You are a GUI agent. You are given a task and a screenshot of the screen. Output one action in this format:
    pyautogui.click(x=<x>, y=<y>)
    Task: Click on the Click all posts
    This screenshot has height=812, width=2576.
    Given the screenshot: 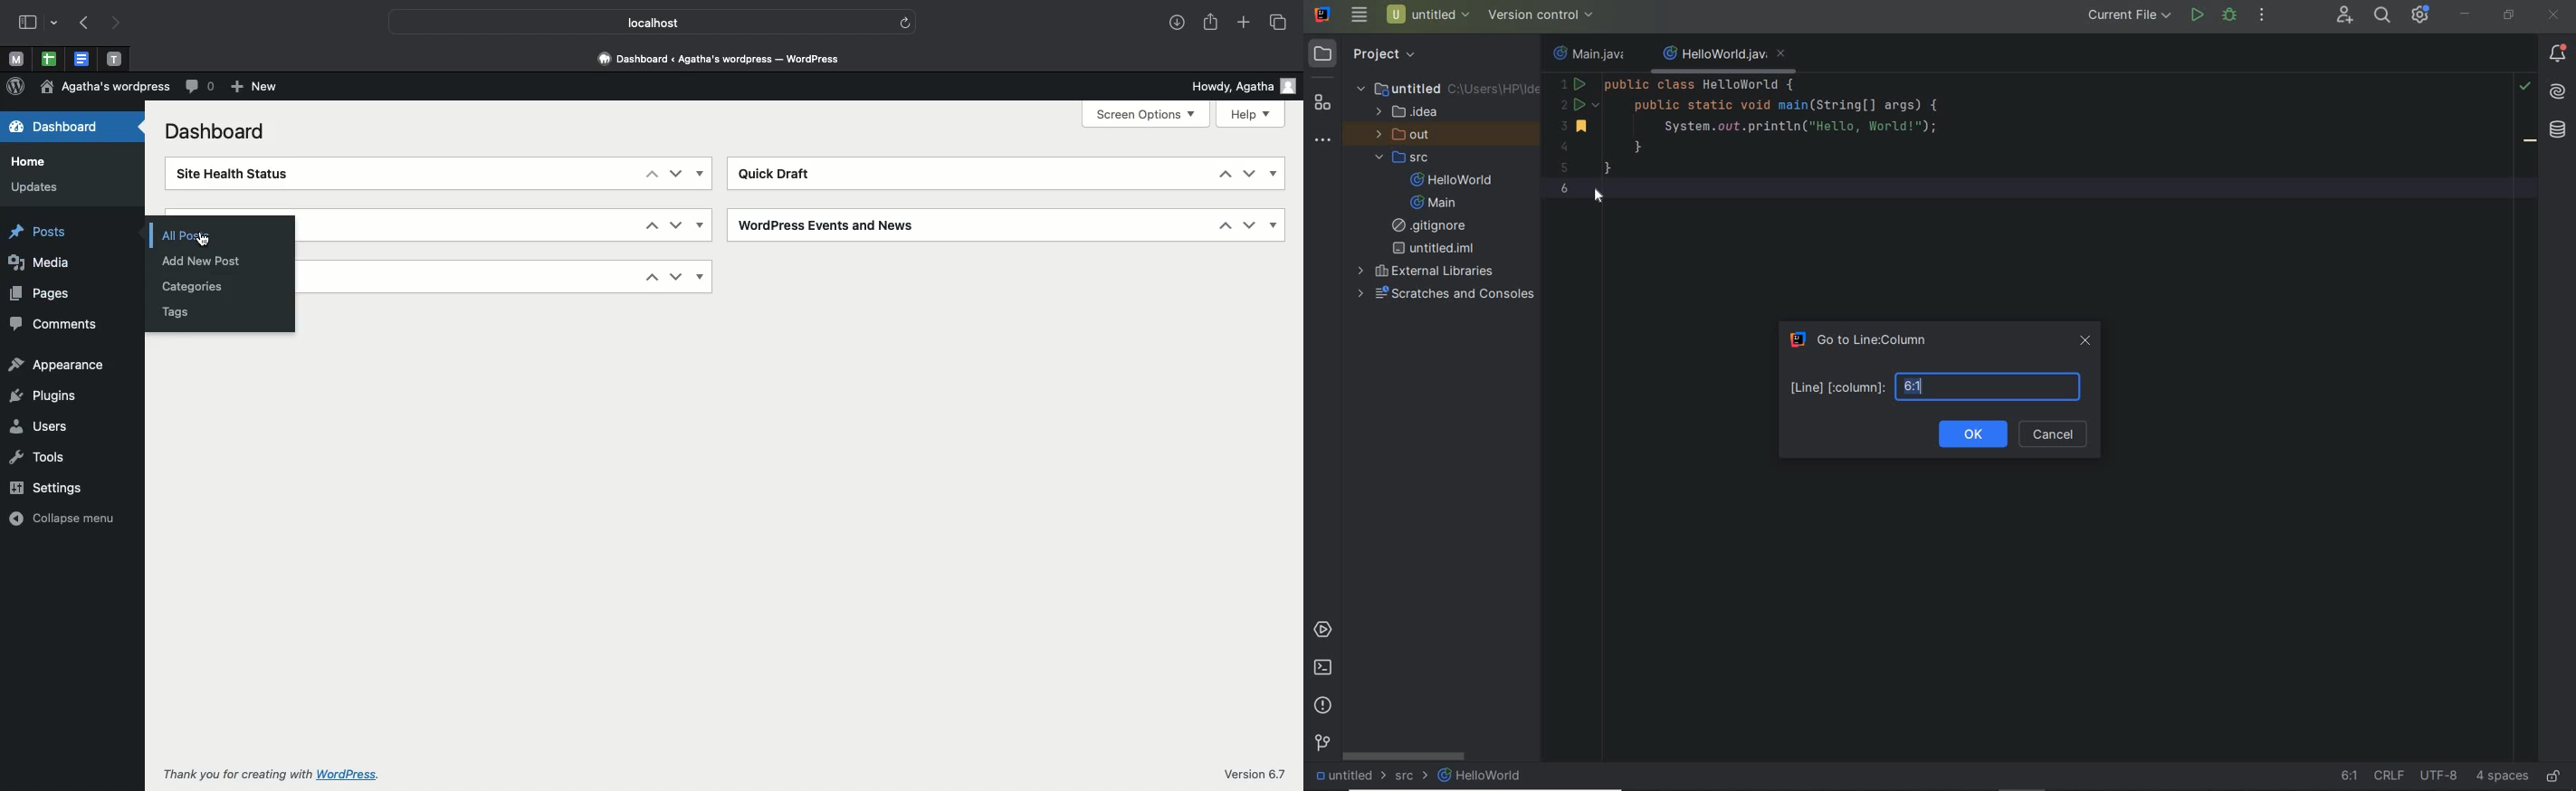 What is the action you would take?
    pyautogui.click(x=201, y=235)
    